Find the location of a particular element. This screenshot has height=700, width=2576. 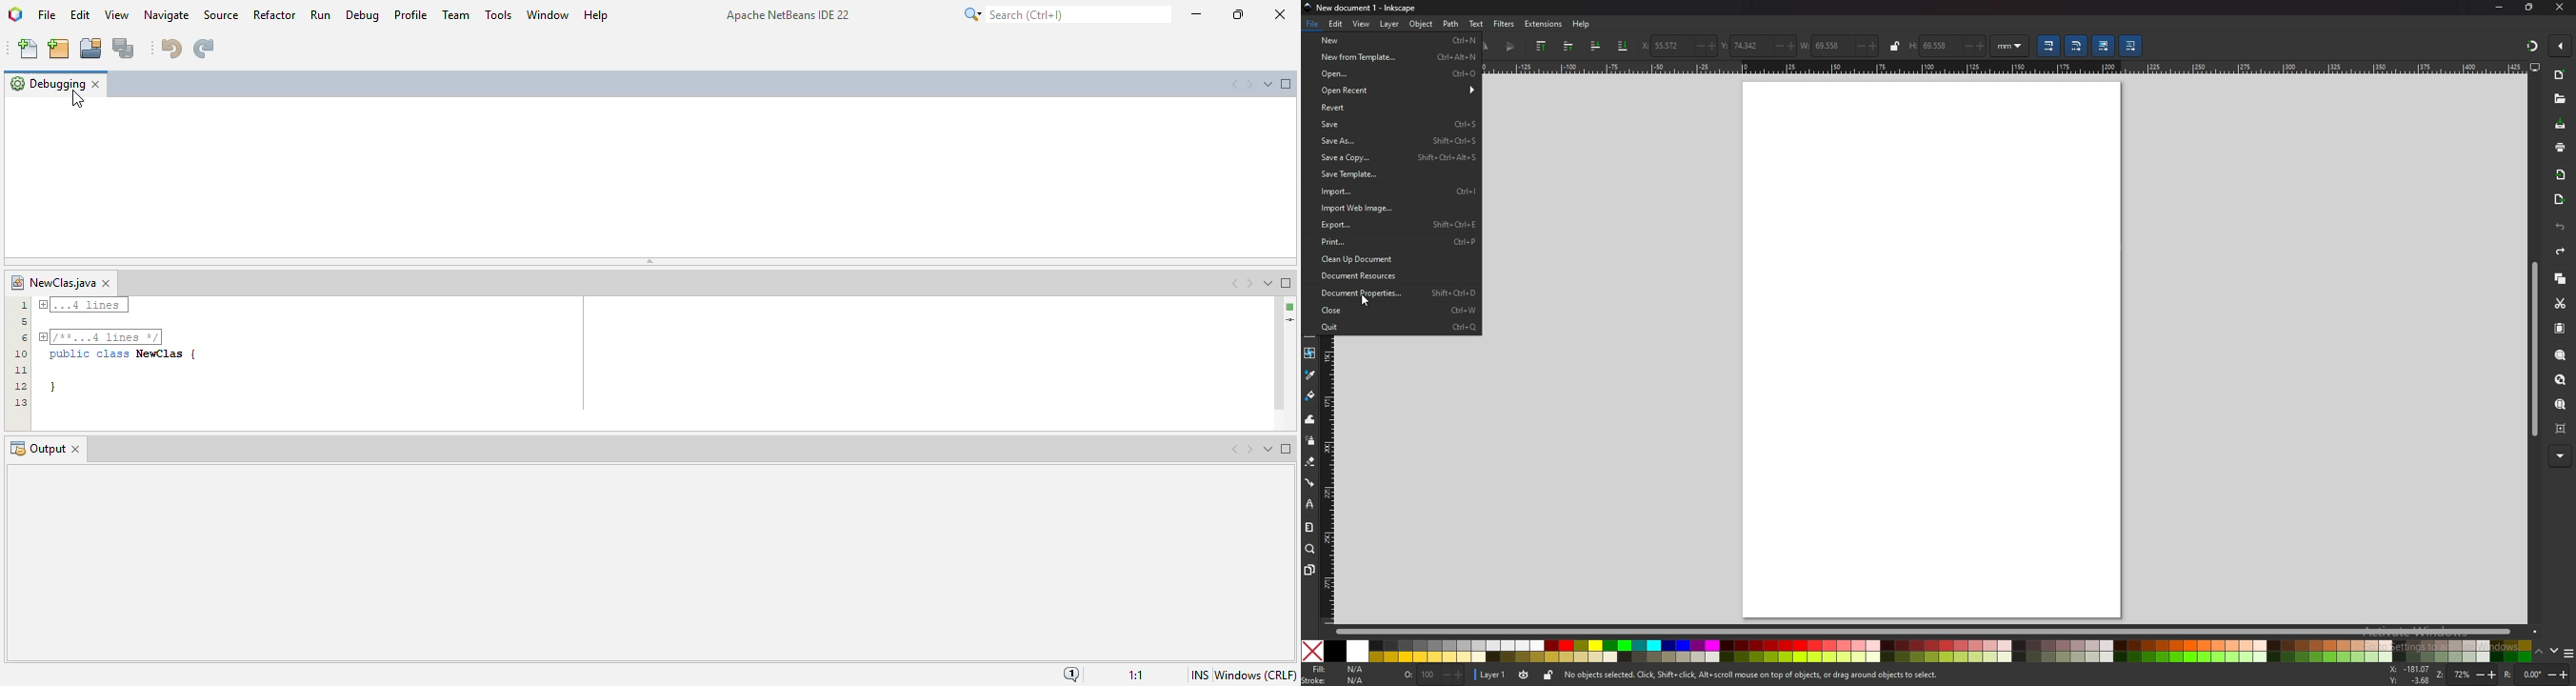

save a copy is located at coordinates (1393, 157).